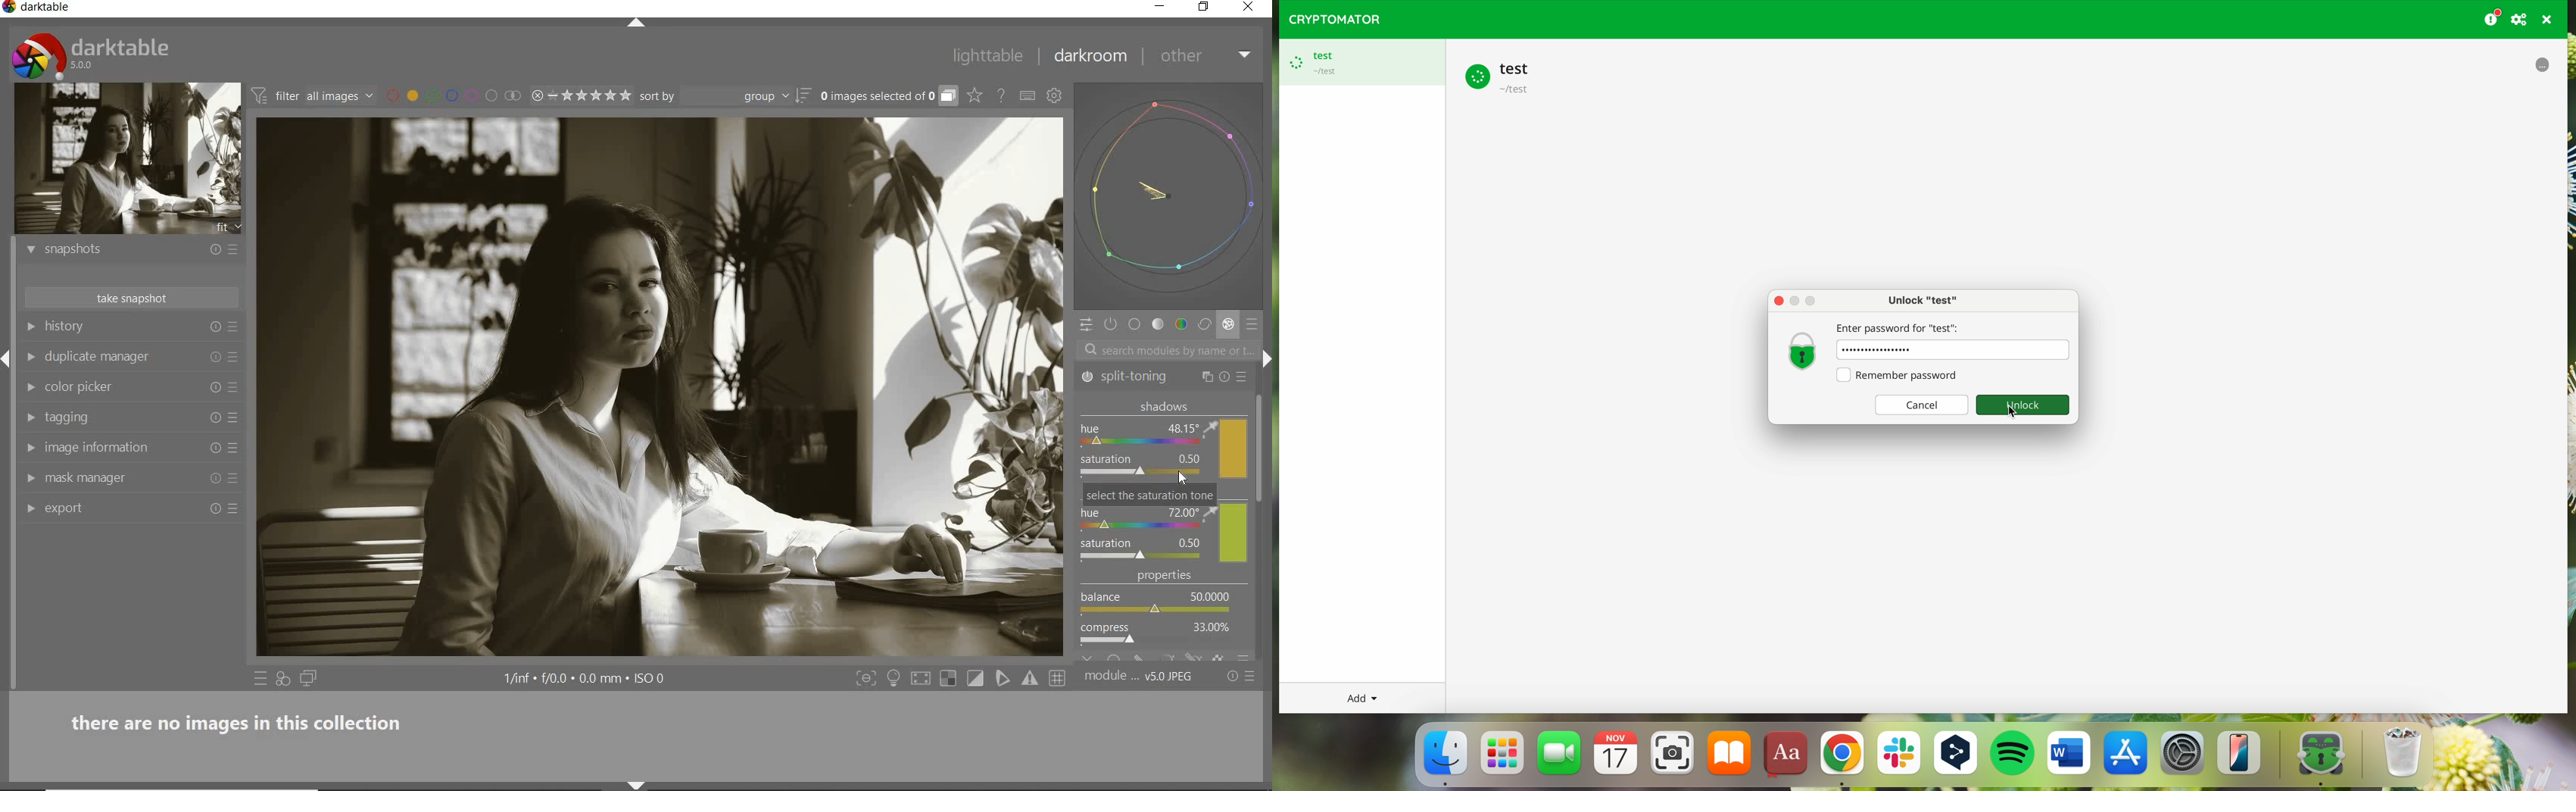 Image resolution: width=2576 pixels, height=812 pixels. I want to click on preset and preferences, so click(235, 480).